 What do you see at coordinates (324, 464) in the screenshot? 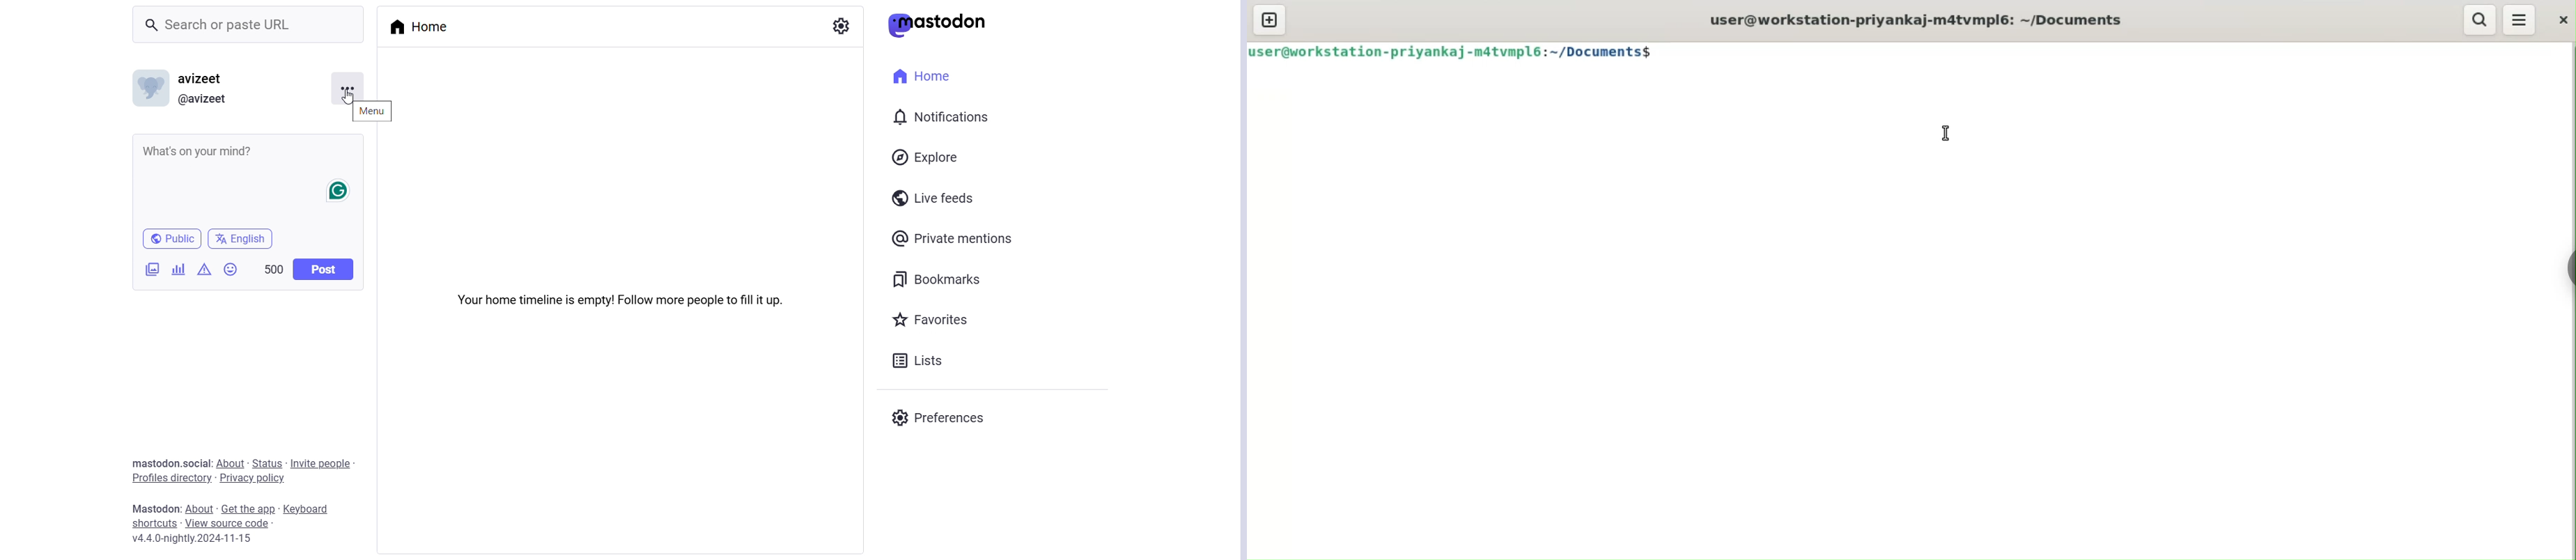
I see `Invite People` at bounding box center [324, 464].